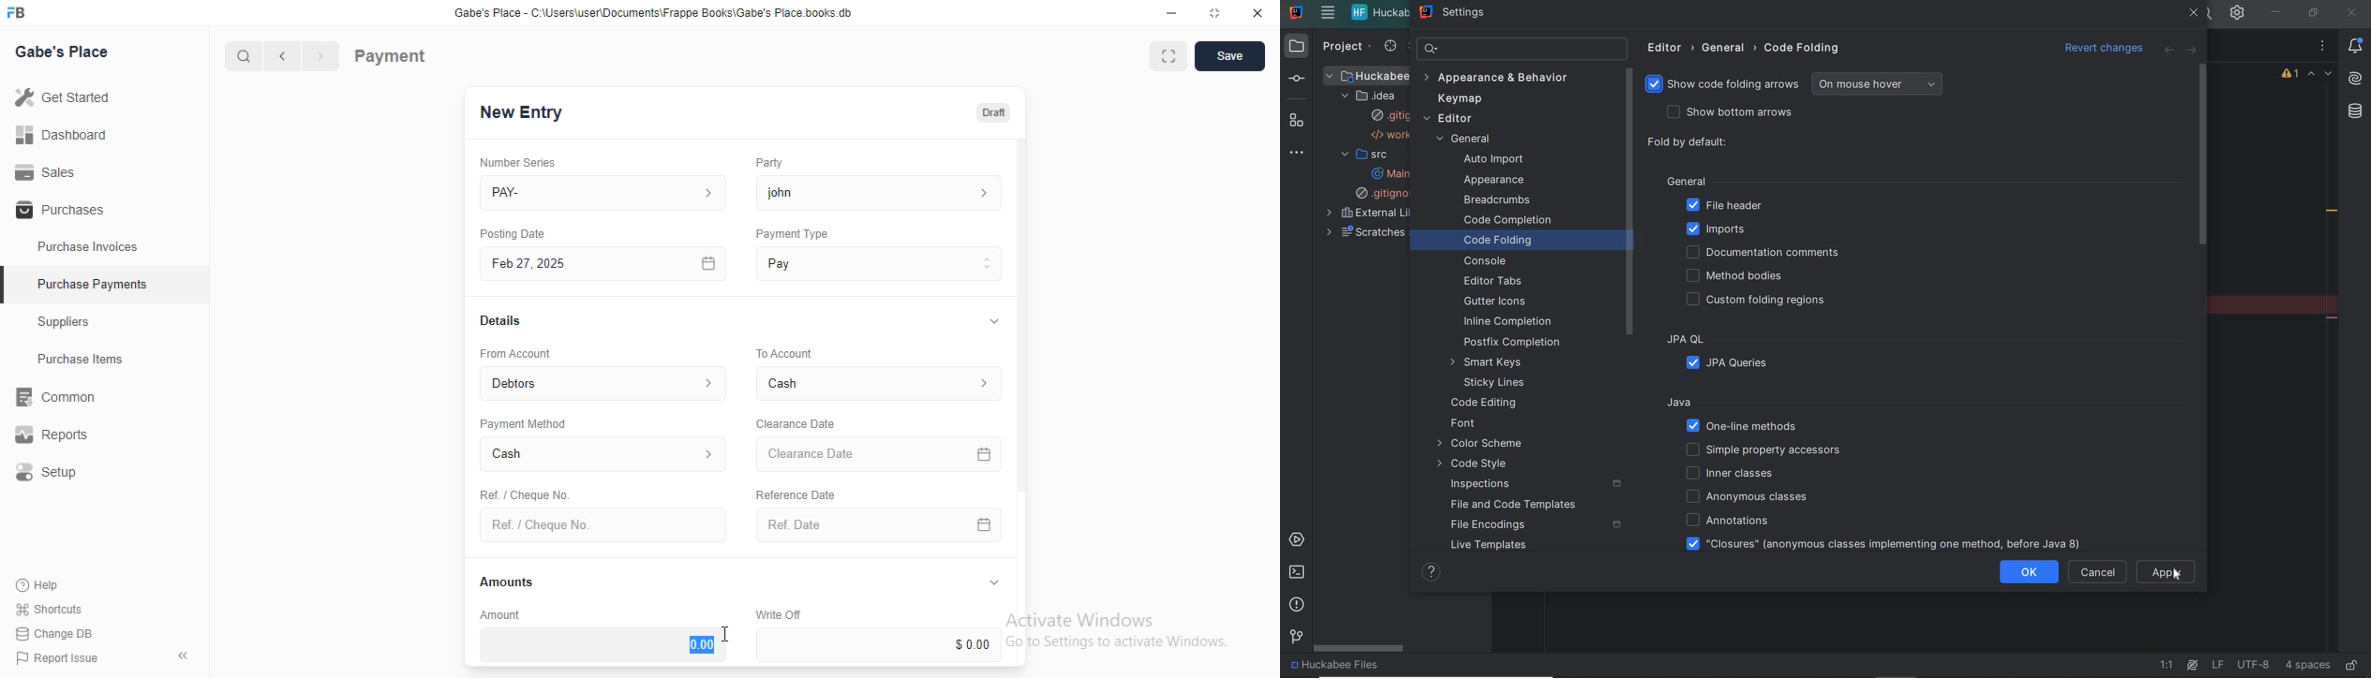 The image size is (2380, 700). What do you see at coordinates (510, 162) in the screenshot?
I see `Number Series` at bounding box center [510, 162].